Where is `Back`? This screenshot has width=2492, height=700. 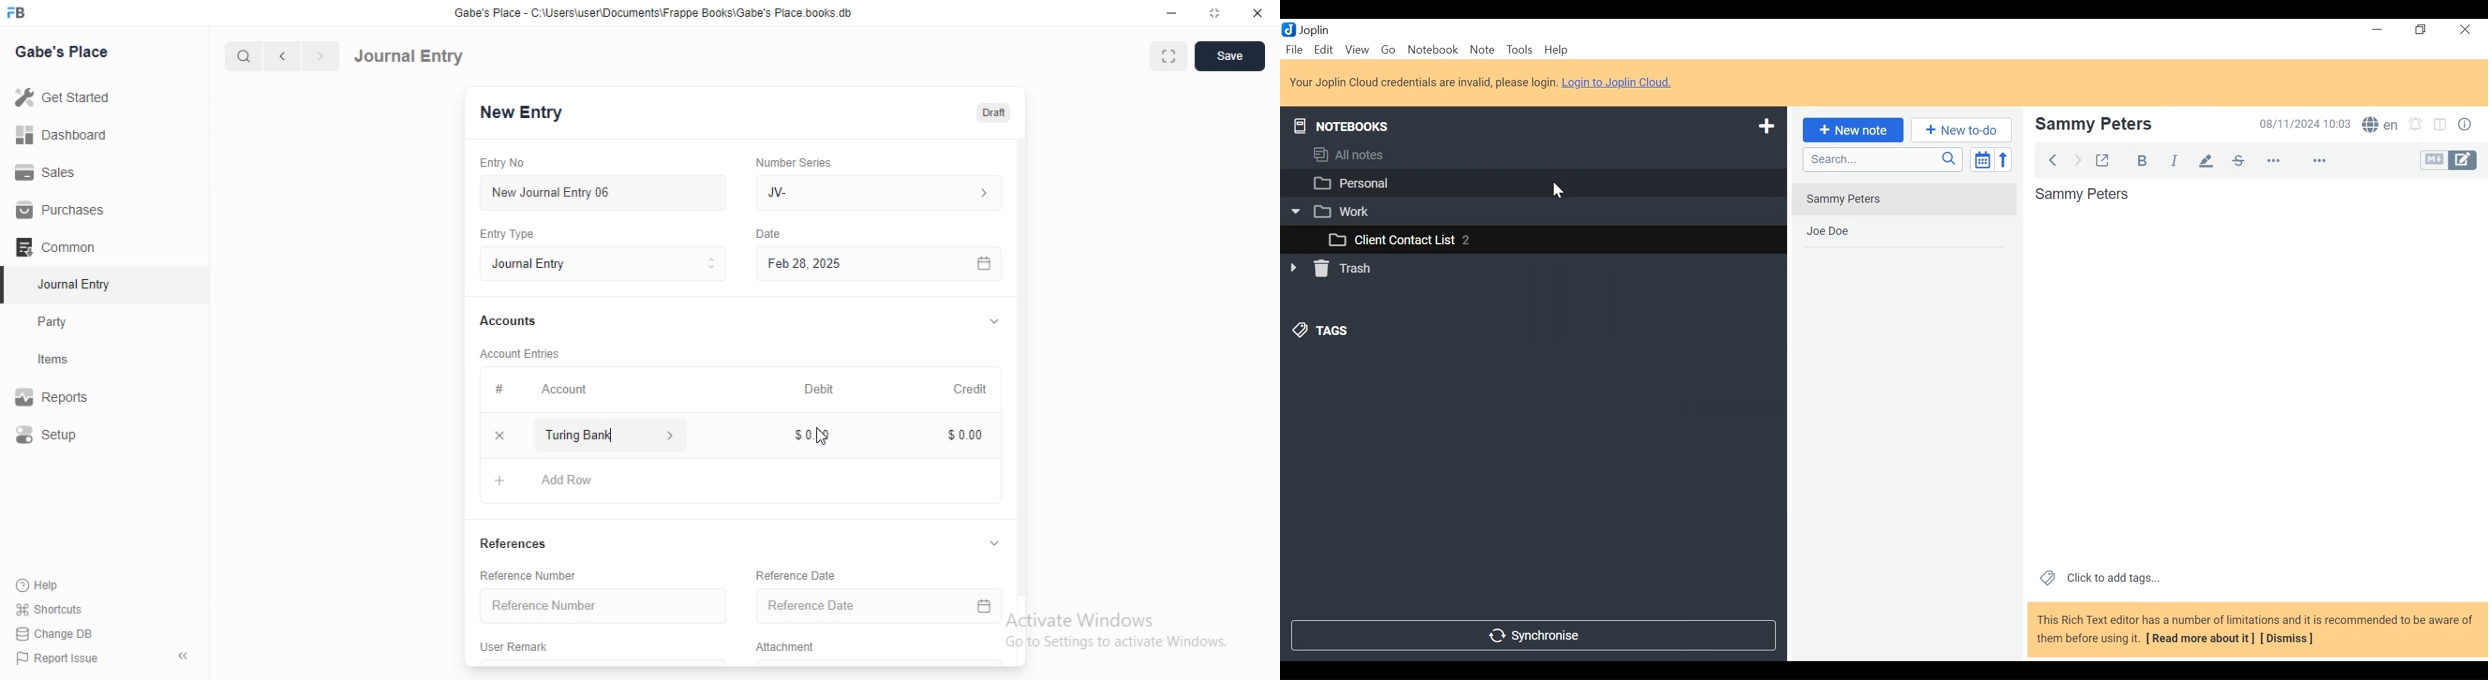
Back is located at coordinates (2052, 160).